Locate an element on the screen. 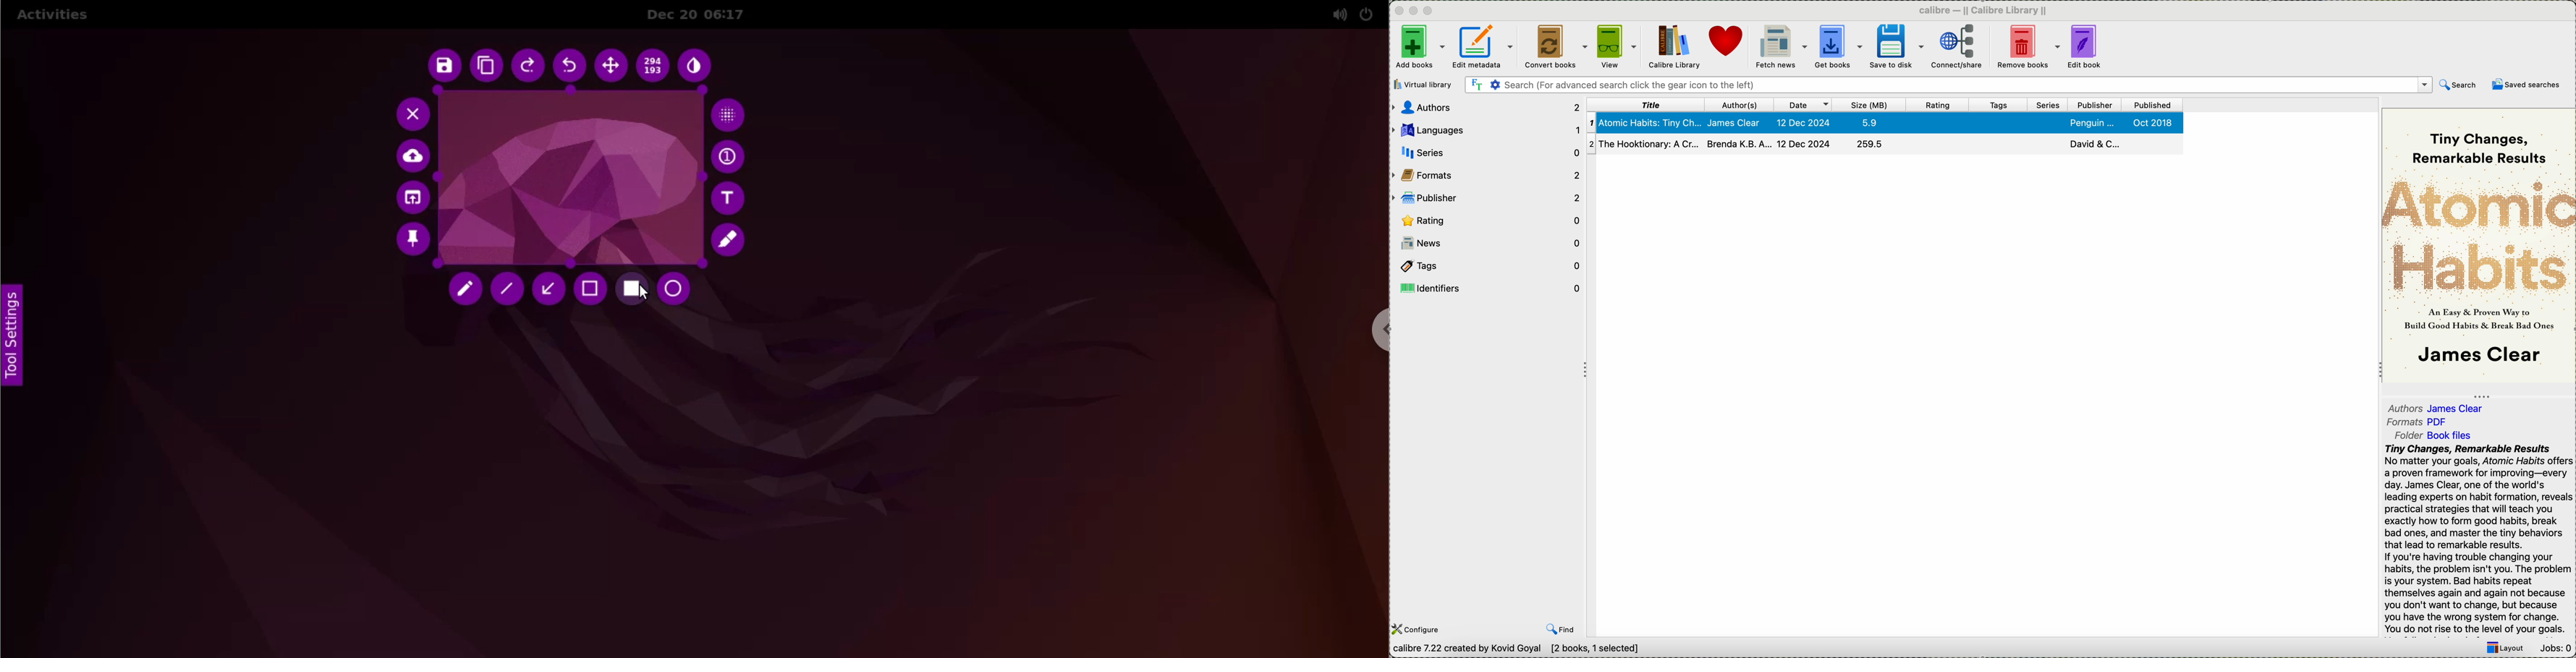 This screenshot has width=2576, height=672. saved searches is located at coordinates (2526, 86).